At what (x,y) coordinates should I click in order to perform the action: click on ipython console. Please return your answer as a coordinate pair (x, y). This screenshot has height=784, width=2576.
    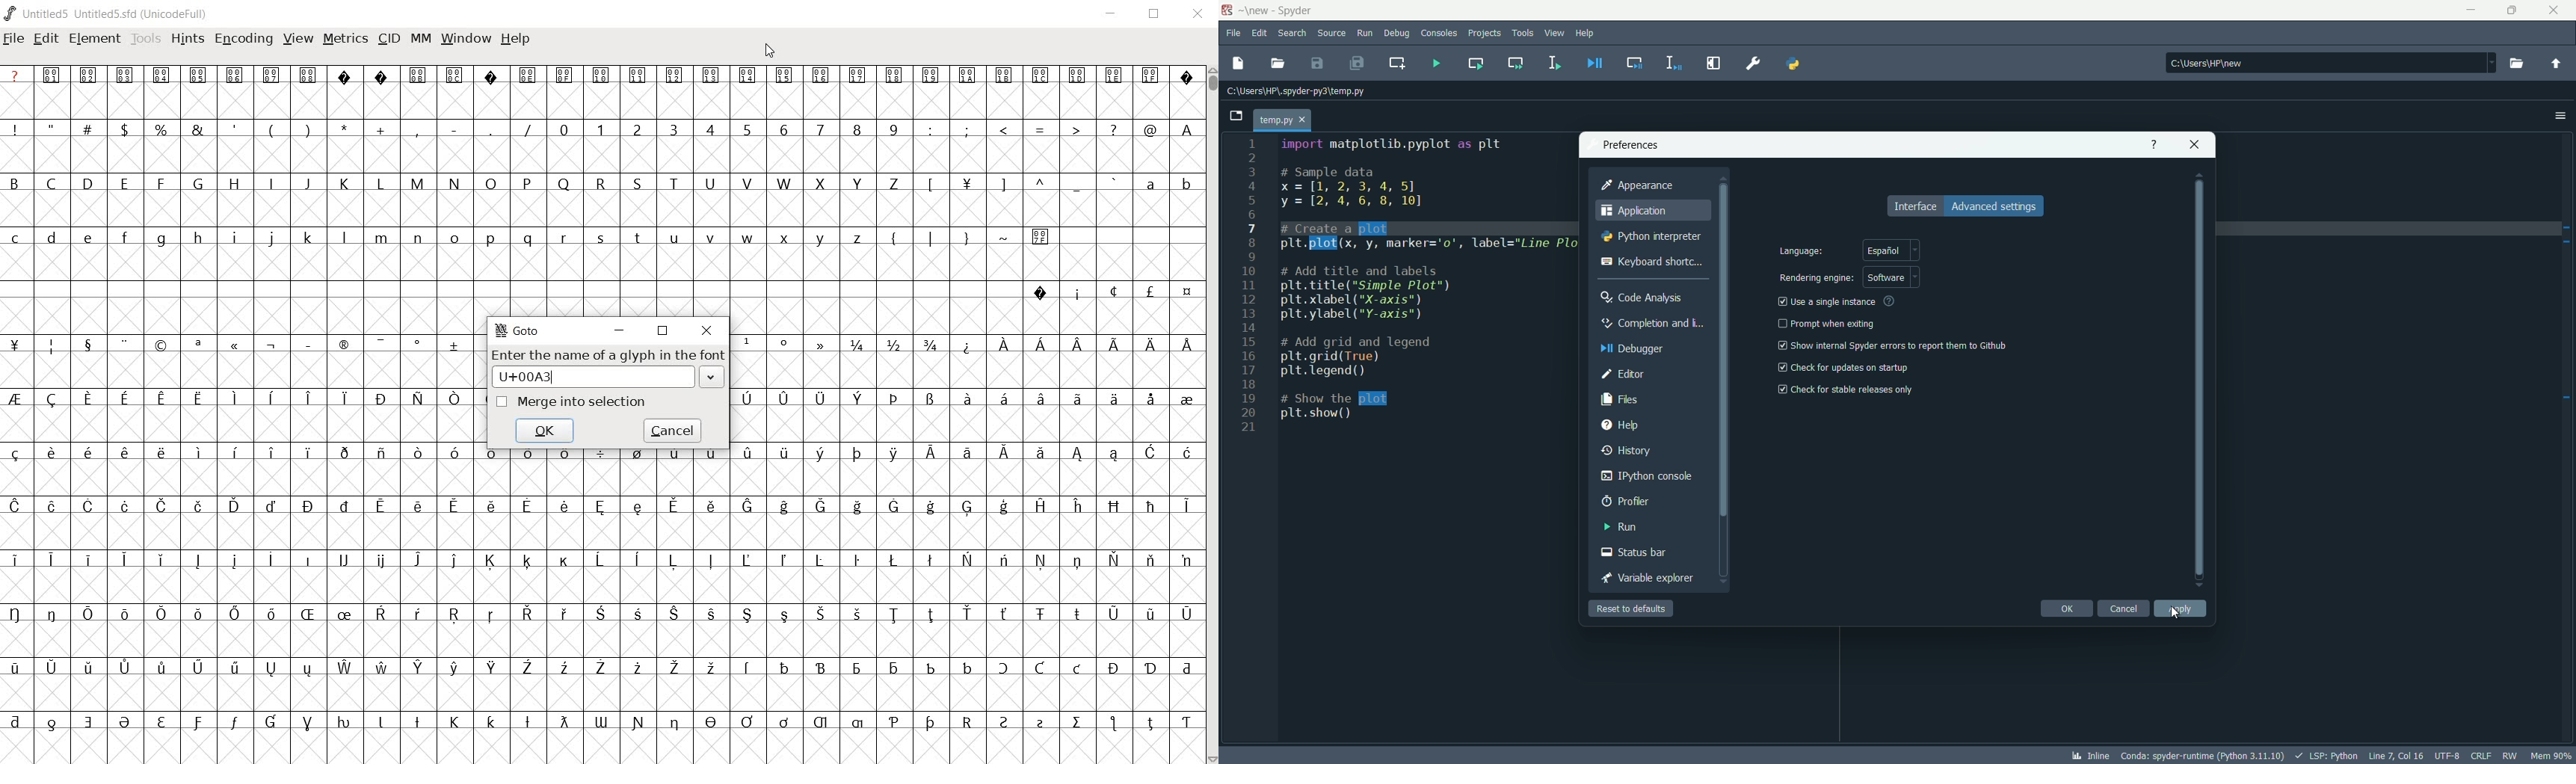
    Looking at the image, I should click on (1648, 475).